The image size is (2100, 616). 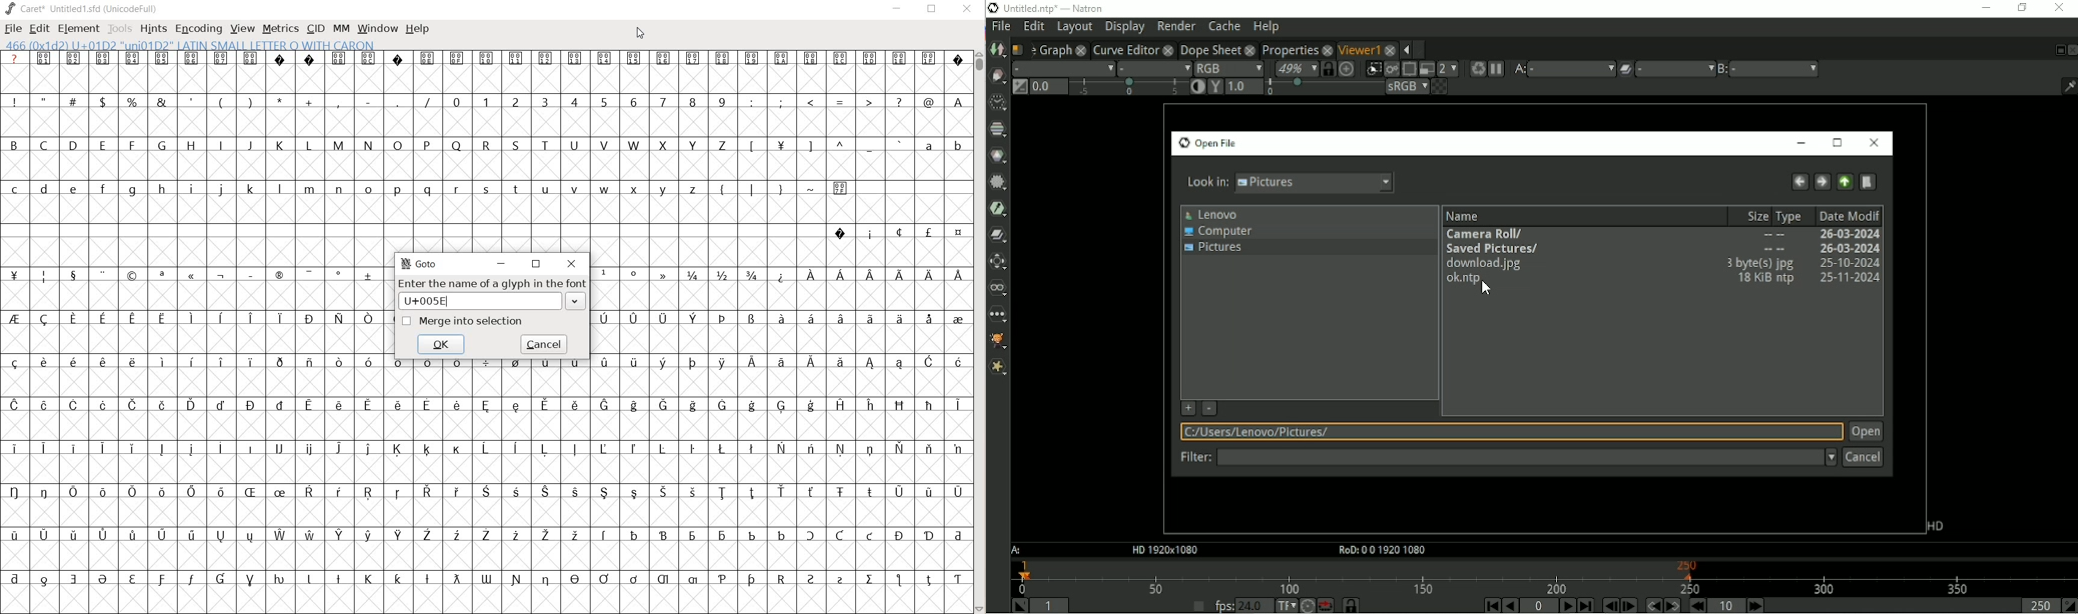 What do you see at coordinates (680, 150) in the screenshot?
I see `glyph characters` at bounding box center [680, 150].